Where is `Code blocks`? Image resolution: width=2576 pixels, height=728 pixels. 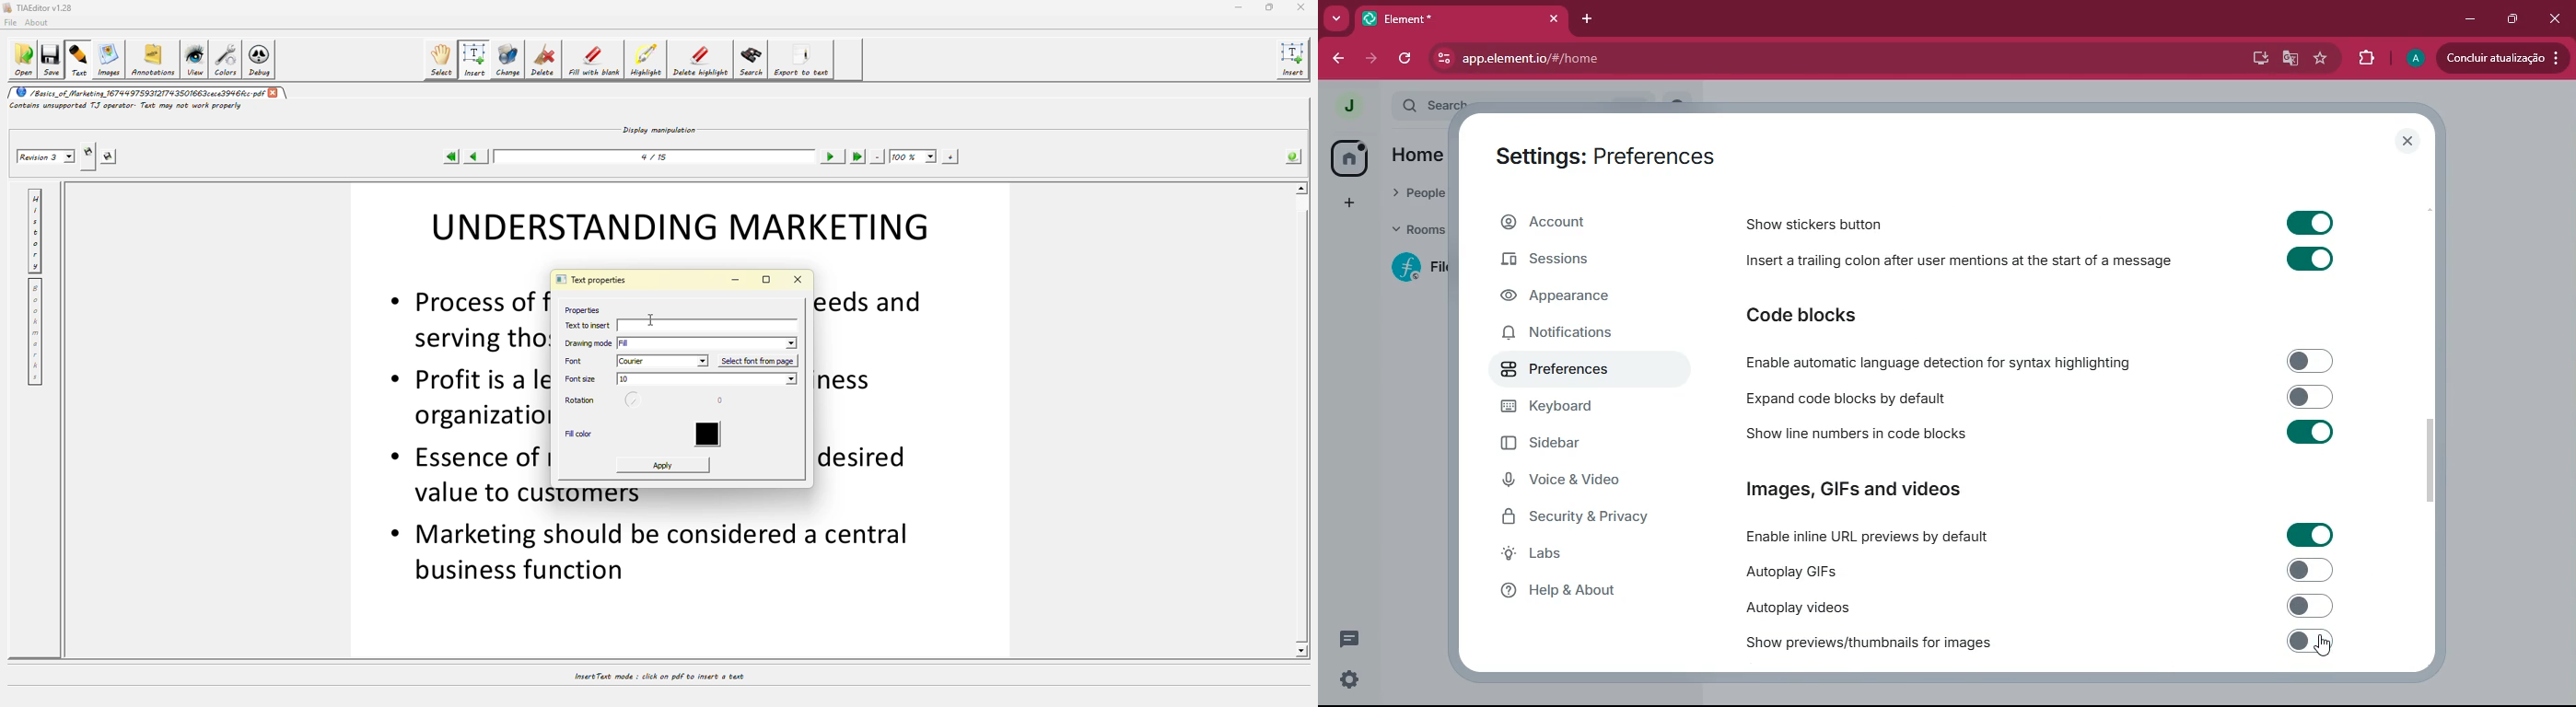
Code blocks is located at coordinates (1831, 314).